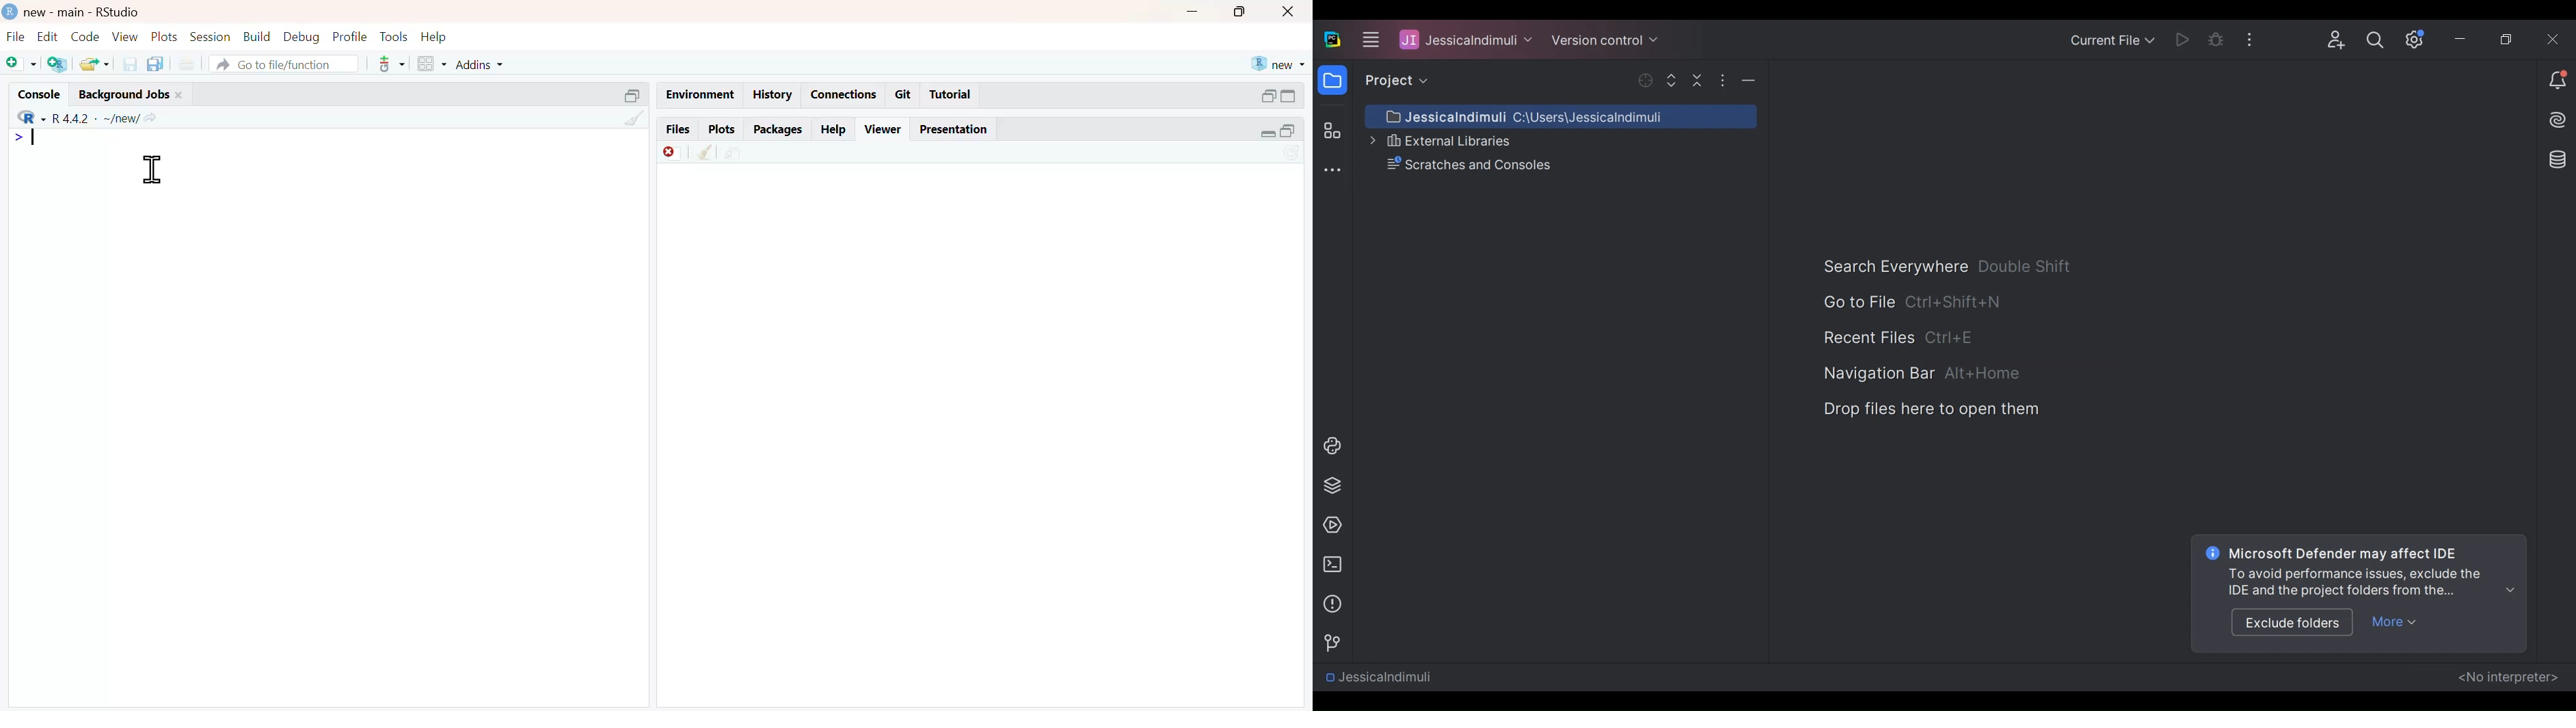 This screenshot has height=728, width=2576. Describe the element at coordinates (153, 168) in the screenshot. I see `cursor` at that location.